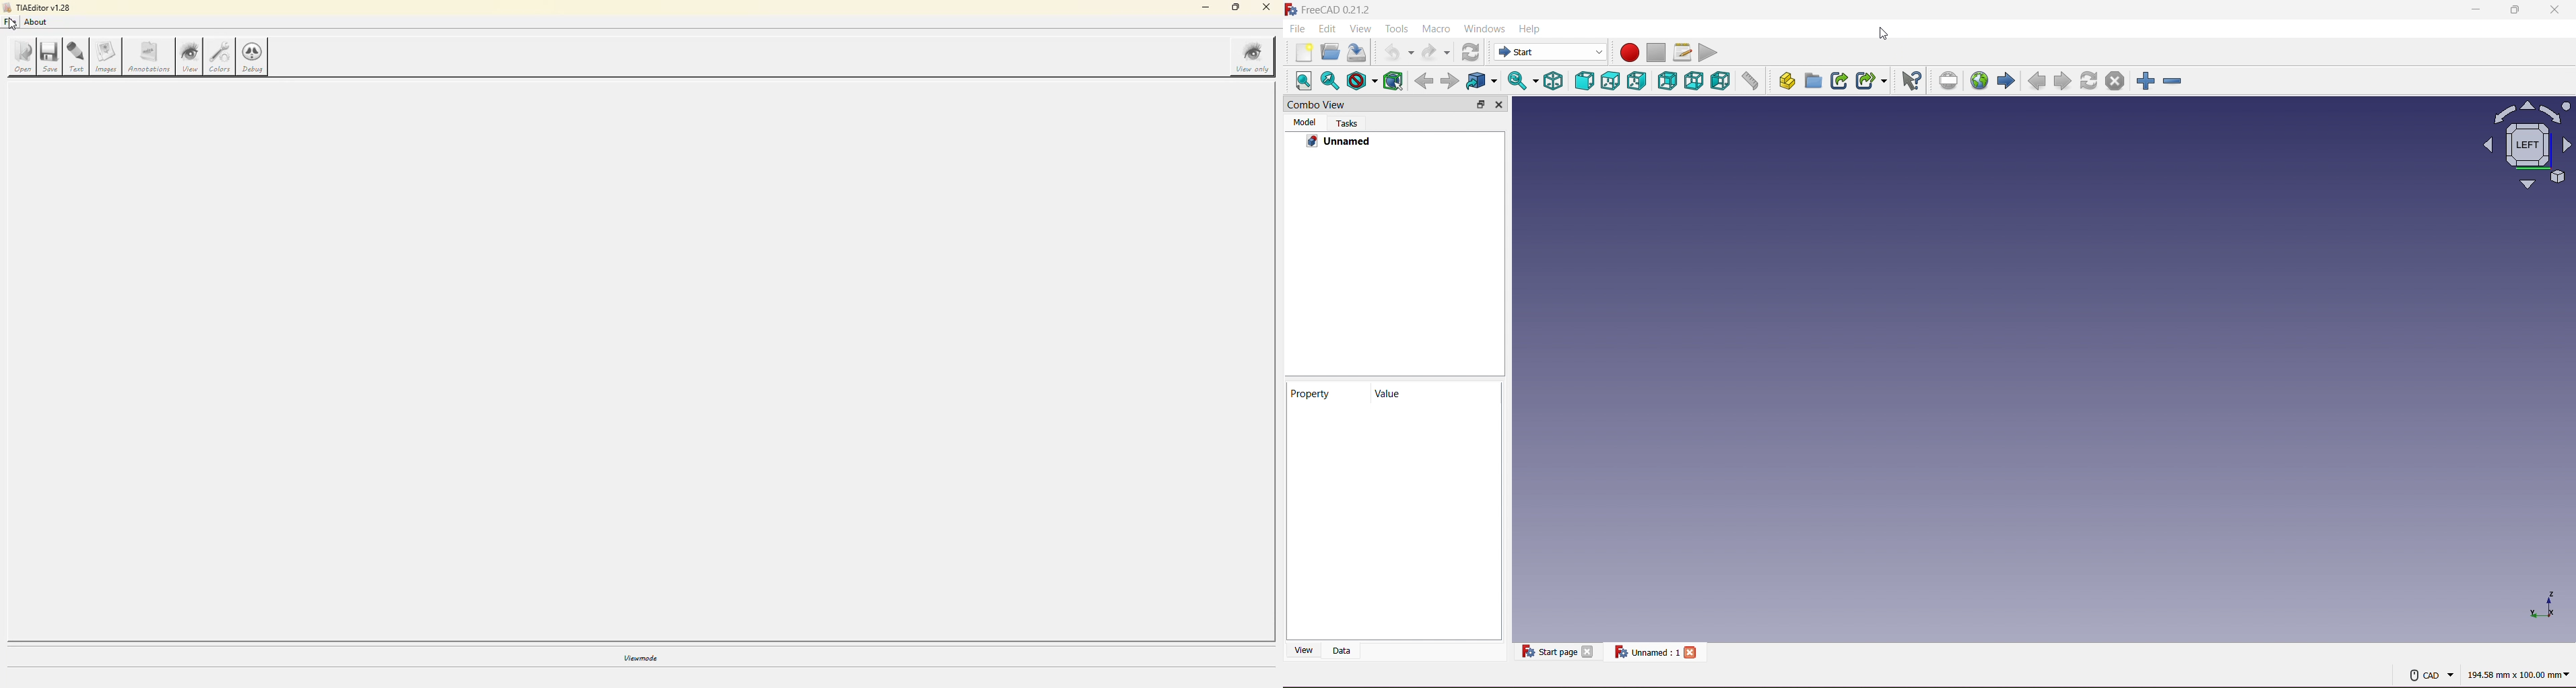 This screenshot has width=2576, height=700. I want to click on Zoom In, so click(2146, 81).